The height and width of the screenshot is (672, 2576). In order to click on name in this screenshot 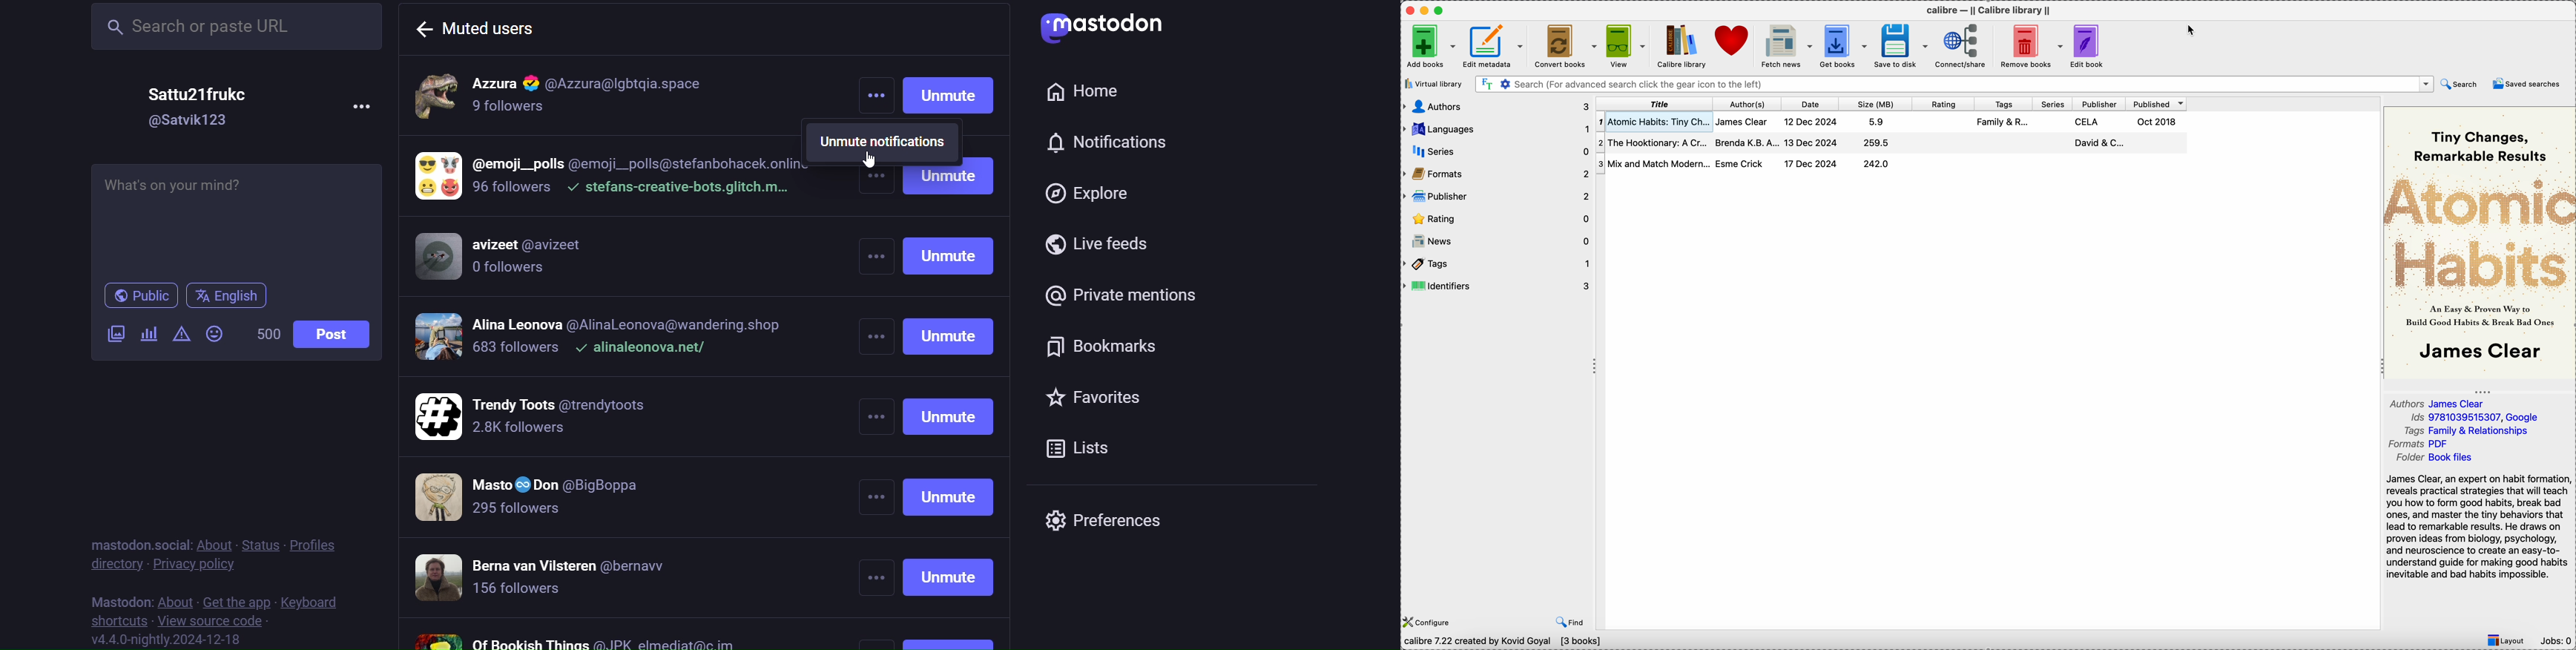, I will do `click(200, 93)`.